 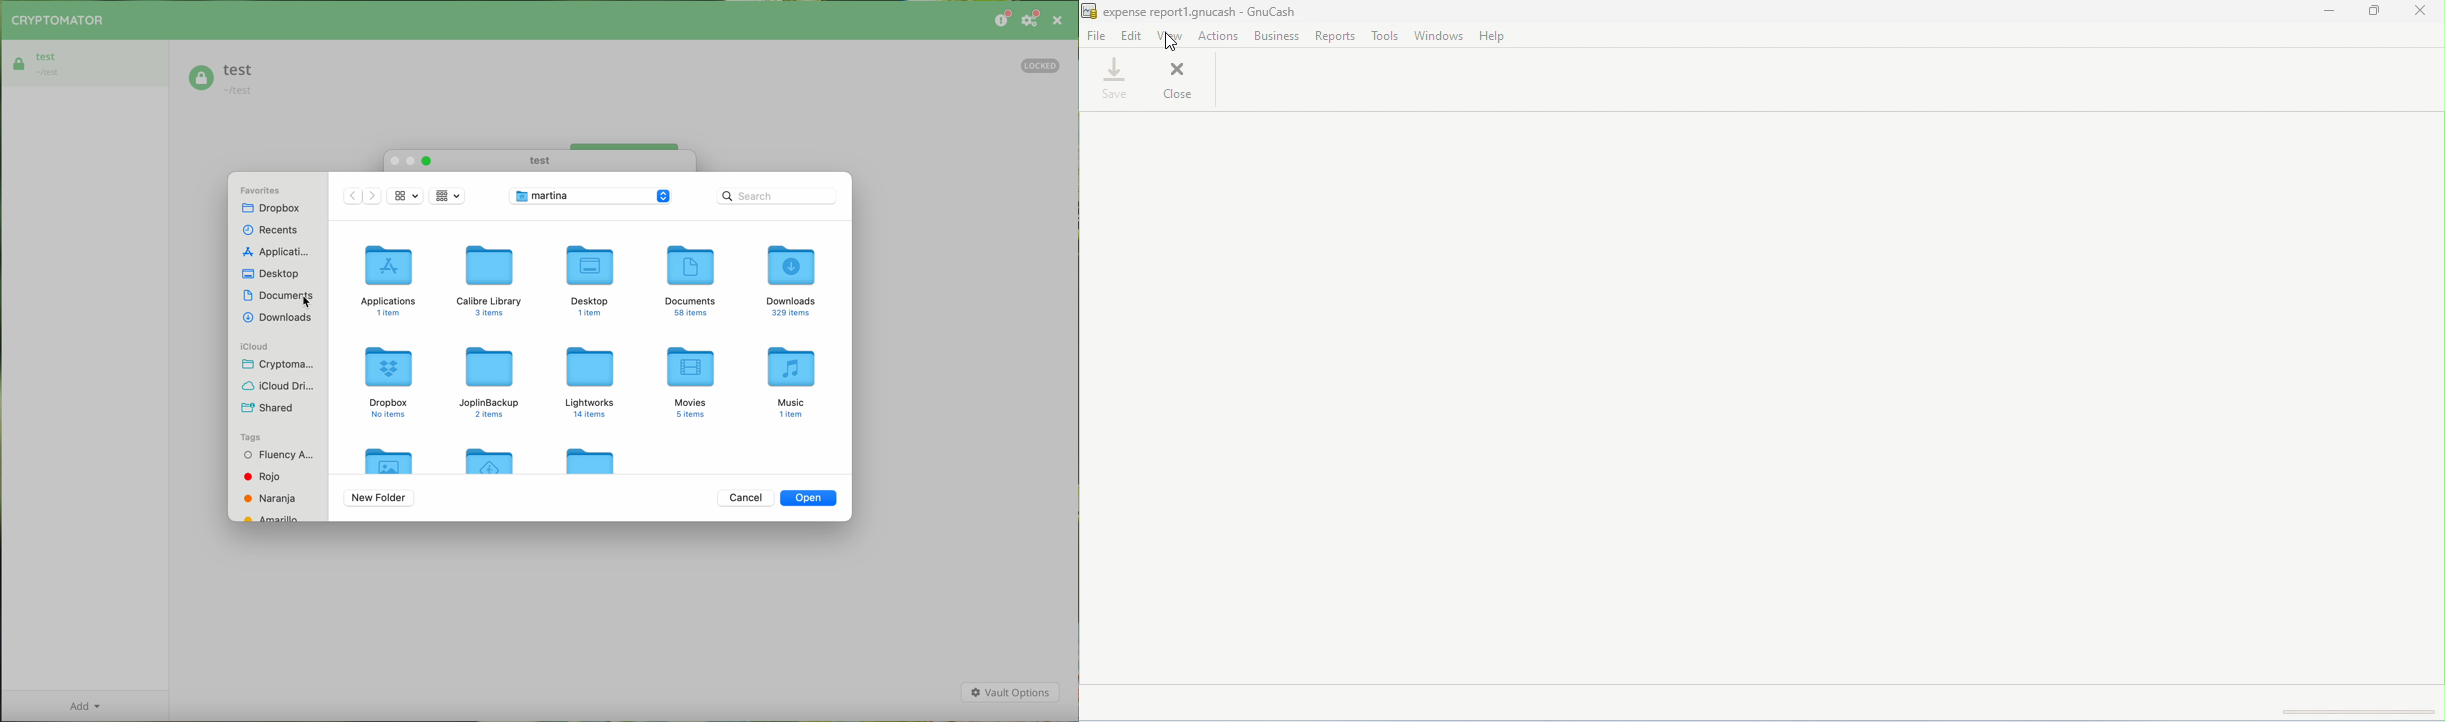 What do you see at coordinates (2419, 11) in the screenshot?
I see `close` at bounding box center [2419, 11].